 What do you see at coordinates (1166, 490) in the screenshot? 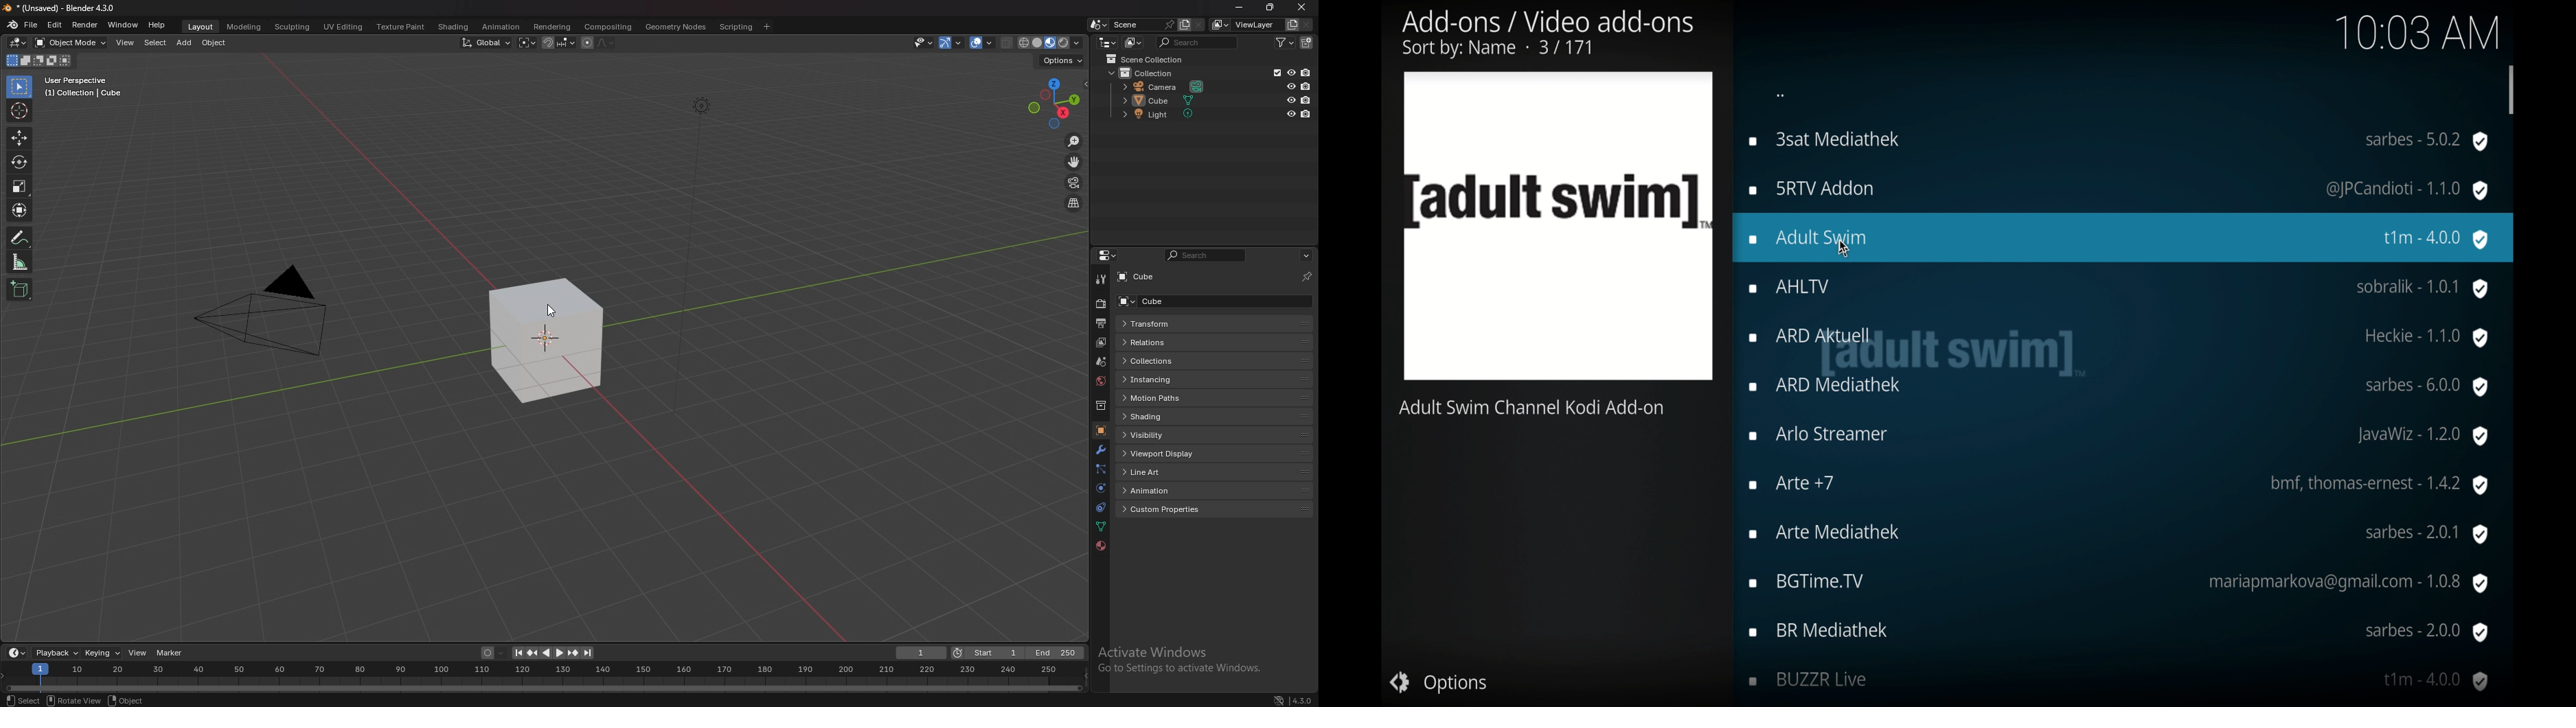
I see `animation` at bounding box center [1166, 490].